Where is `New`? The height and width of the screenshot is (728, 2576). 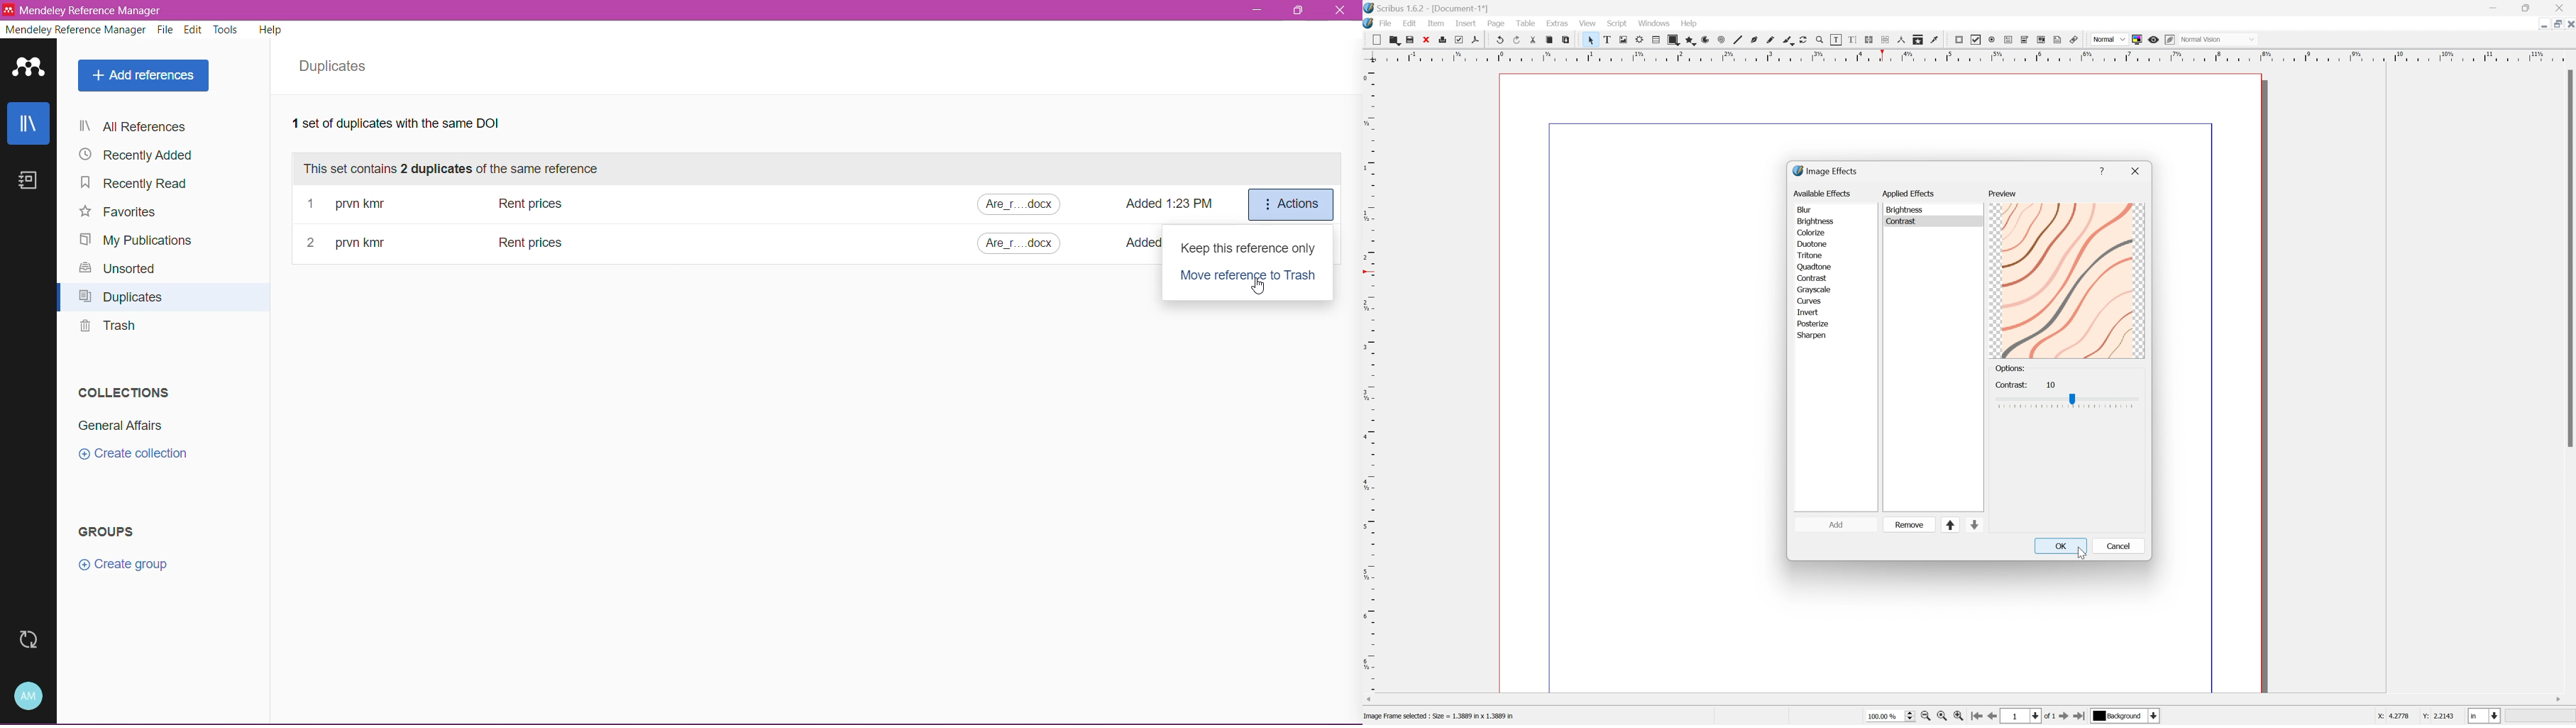 New is located at coordinates (1373, 38).